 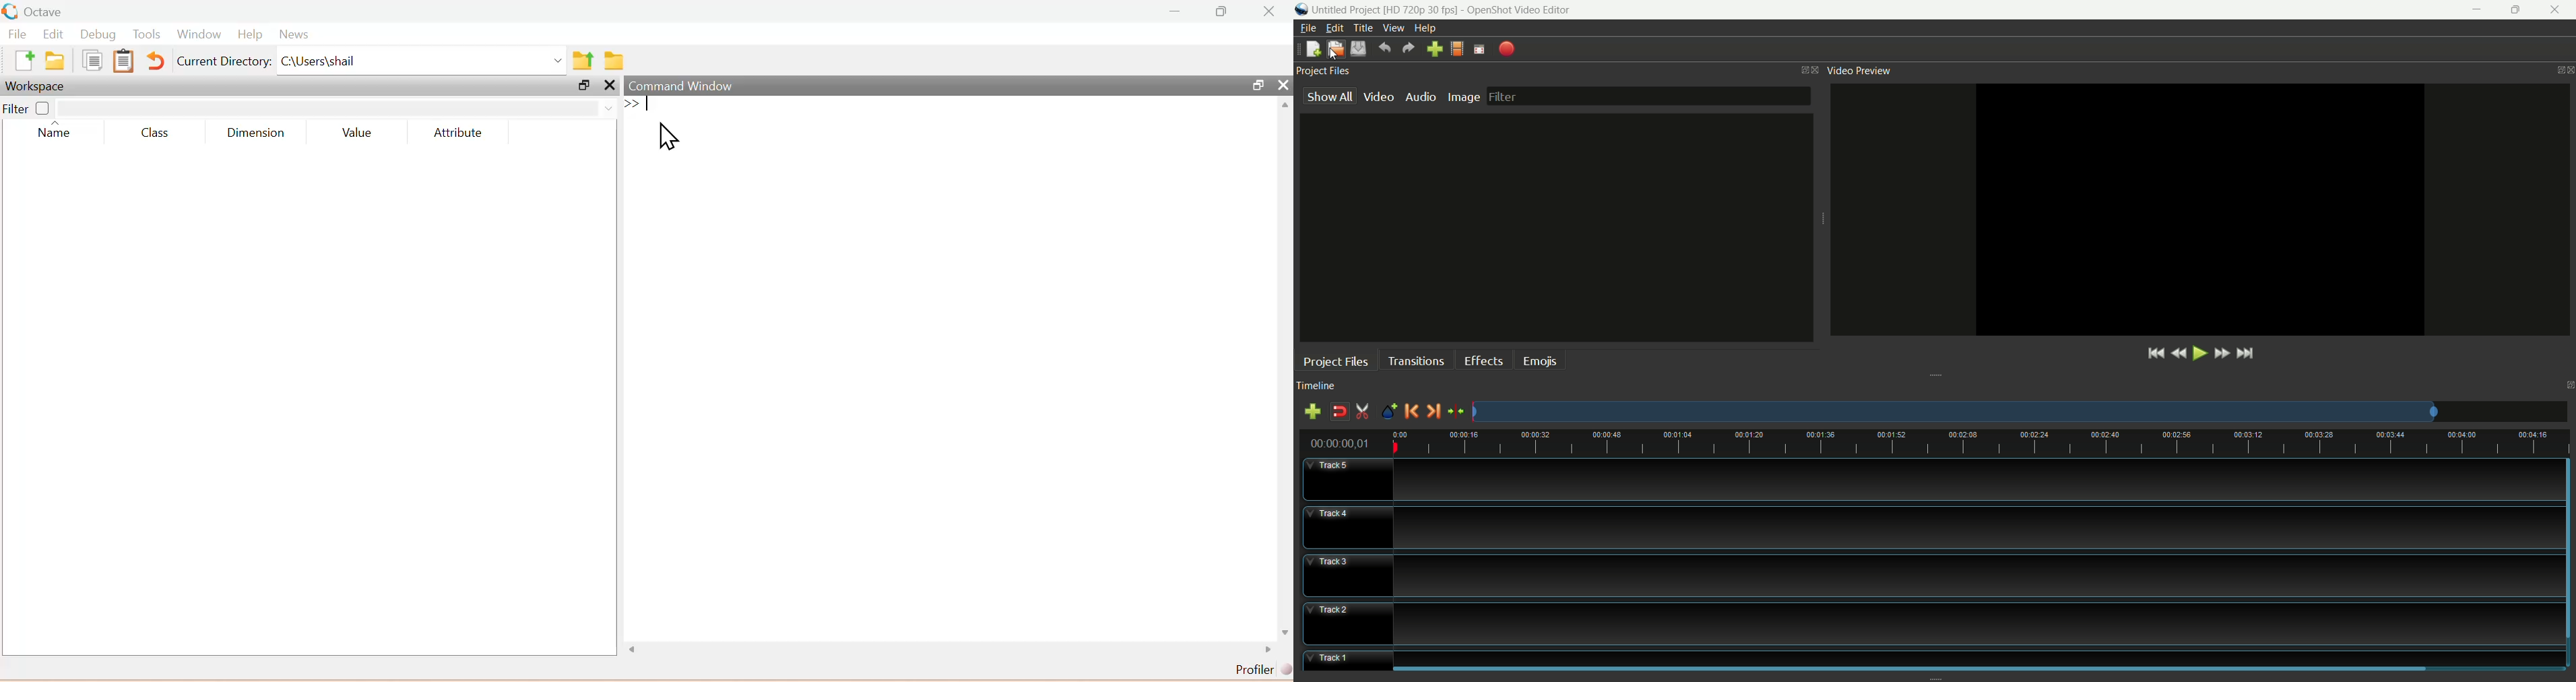 I want to click on show all, so click(x=1326, y=95).